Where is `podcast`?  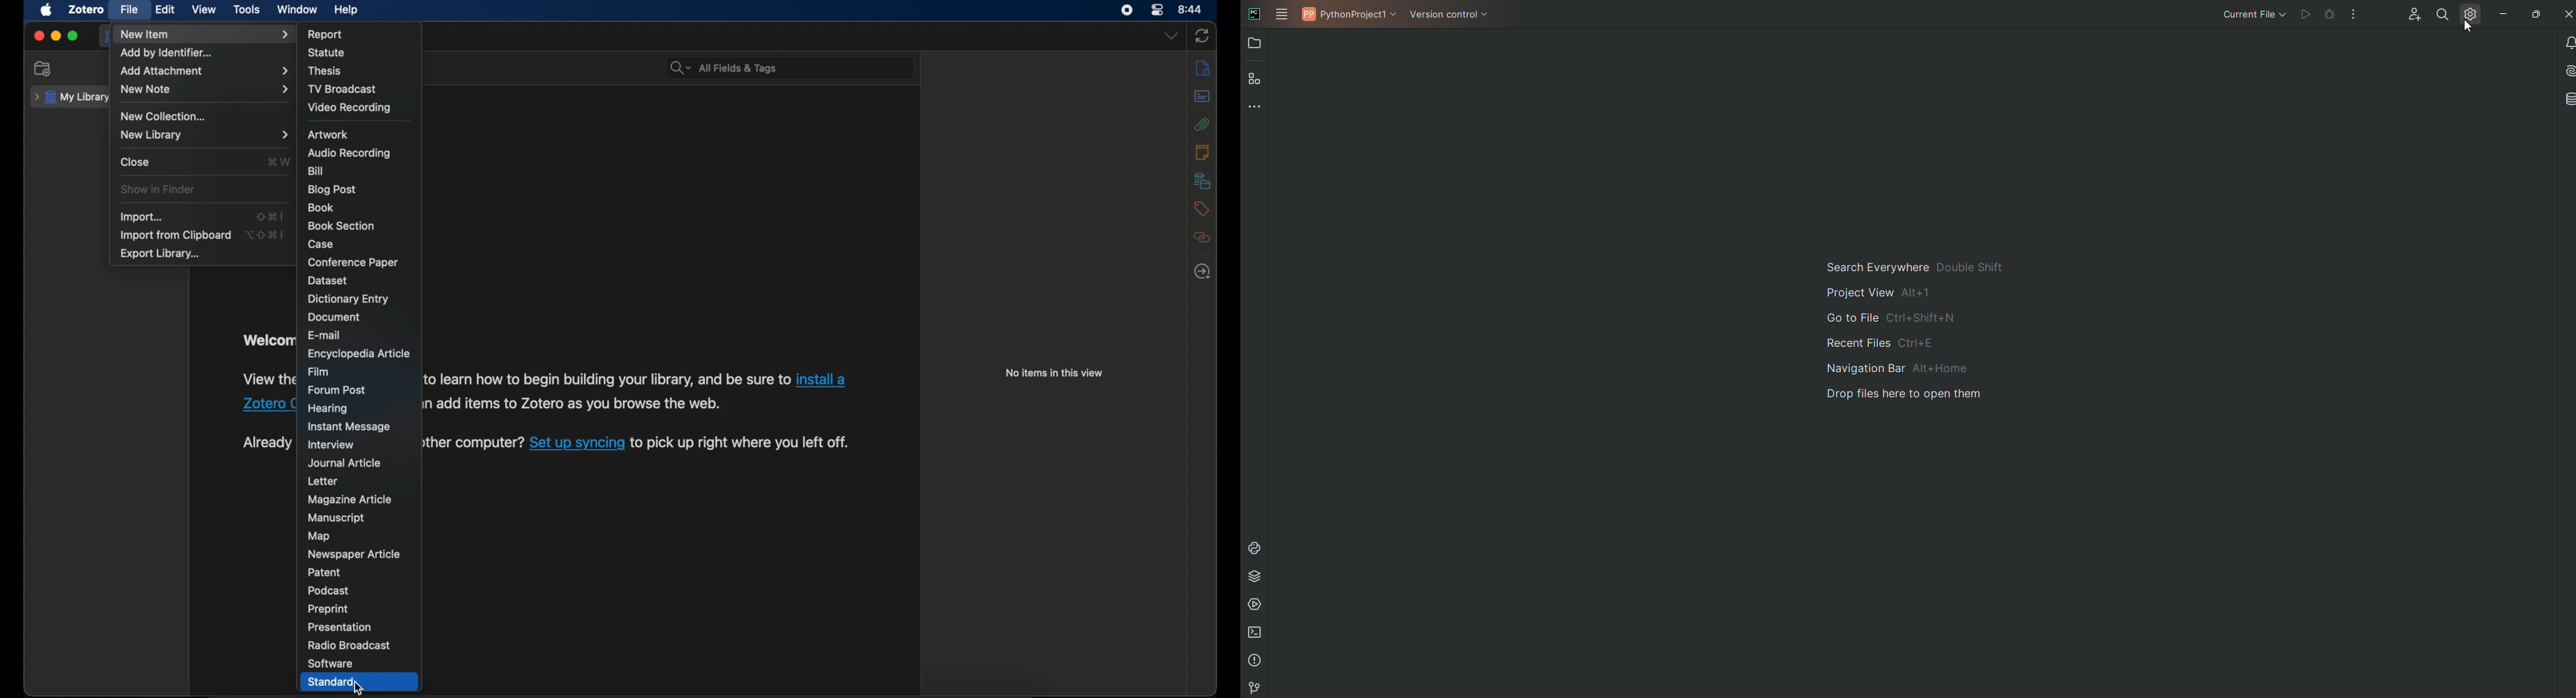
podcast is located at coordinates (330, 591).